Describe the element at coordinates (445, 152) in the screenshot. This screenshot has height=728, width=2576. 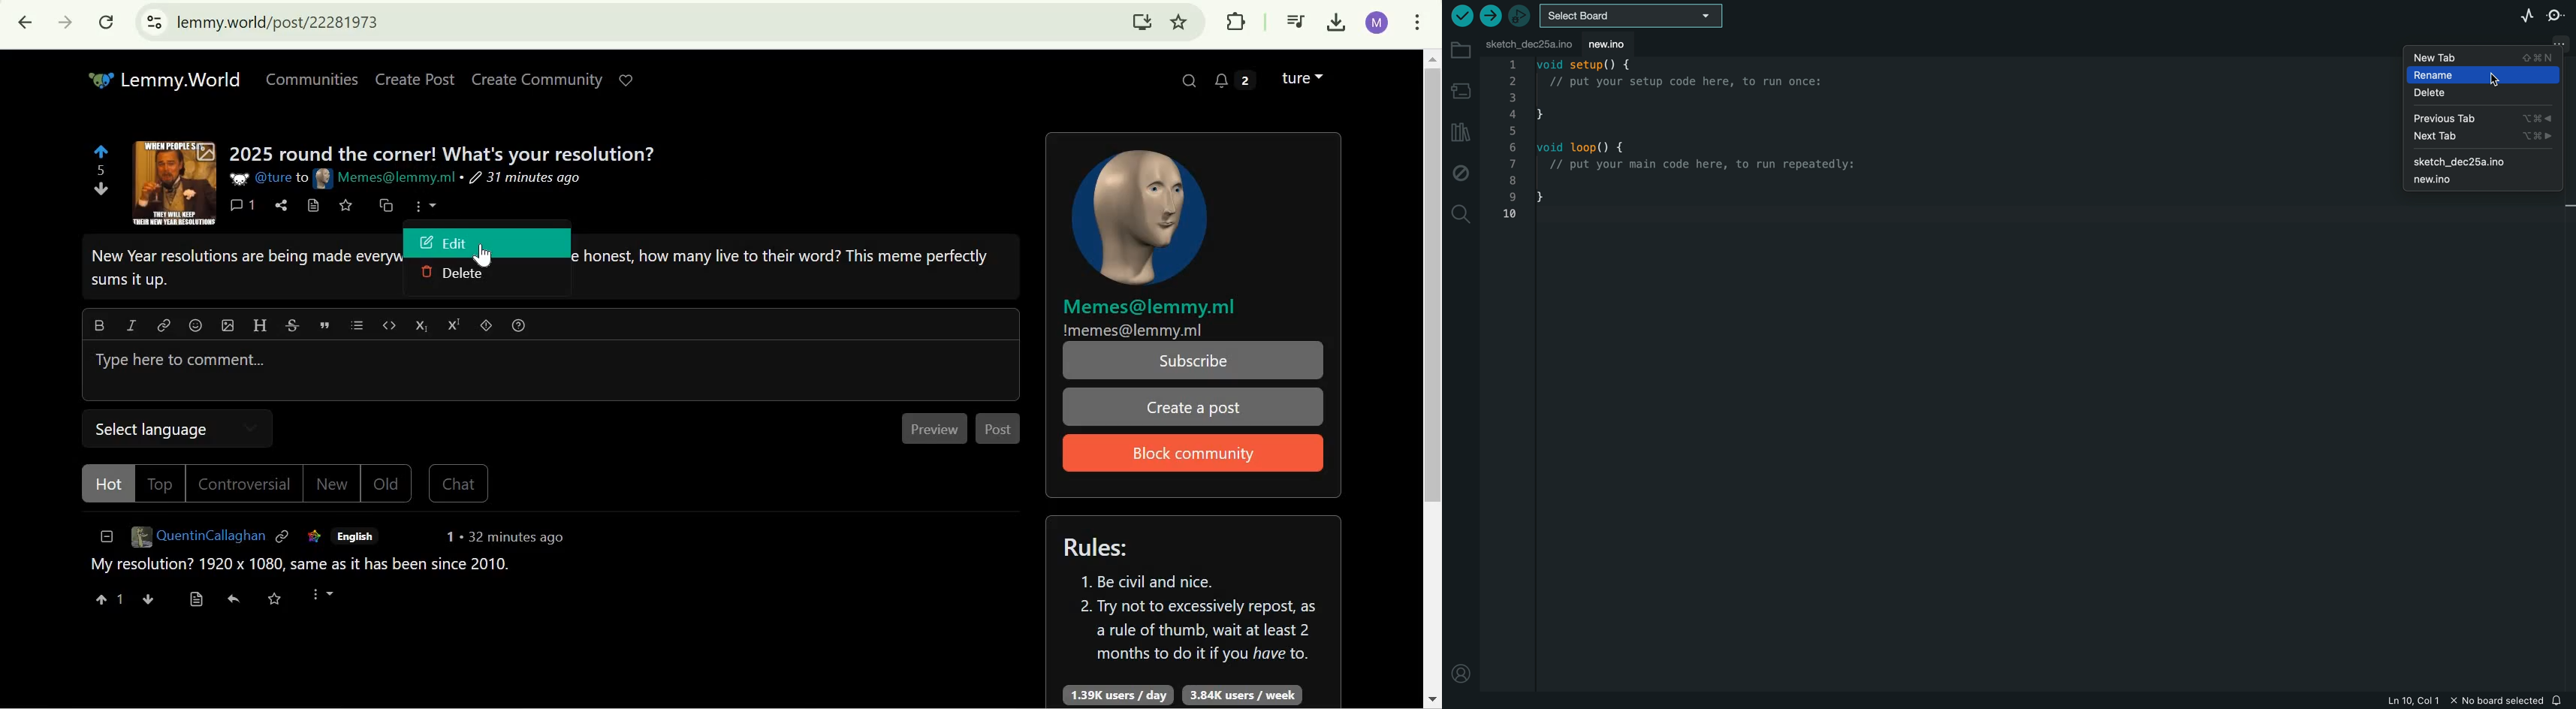
I see `2025 round the corner! What's your resolution?` at that location.